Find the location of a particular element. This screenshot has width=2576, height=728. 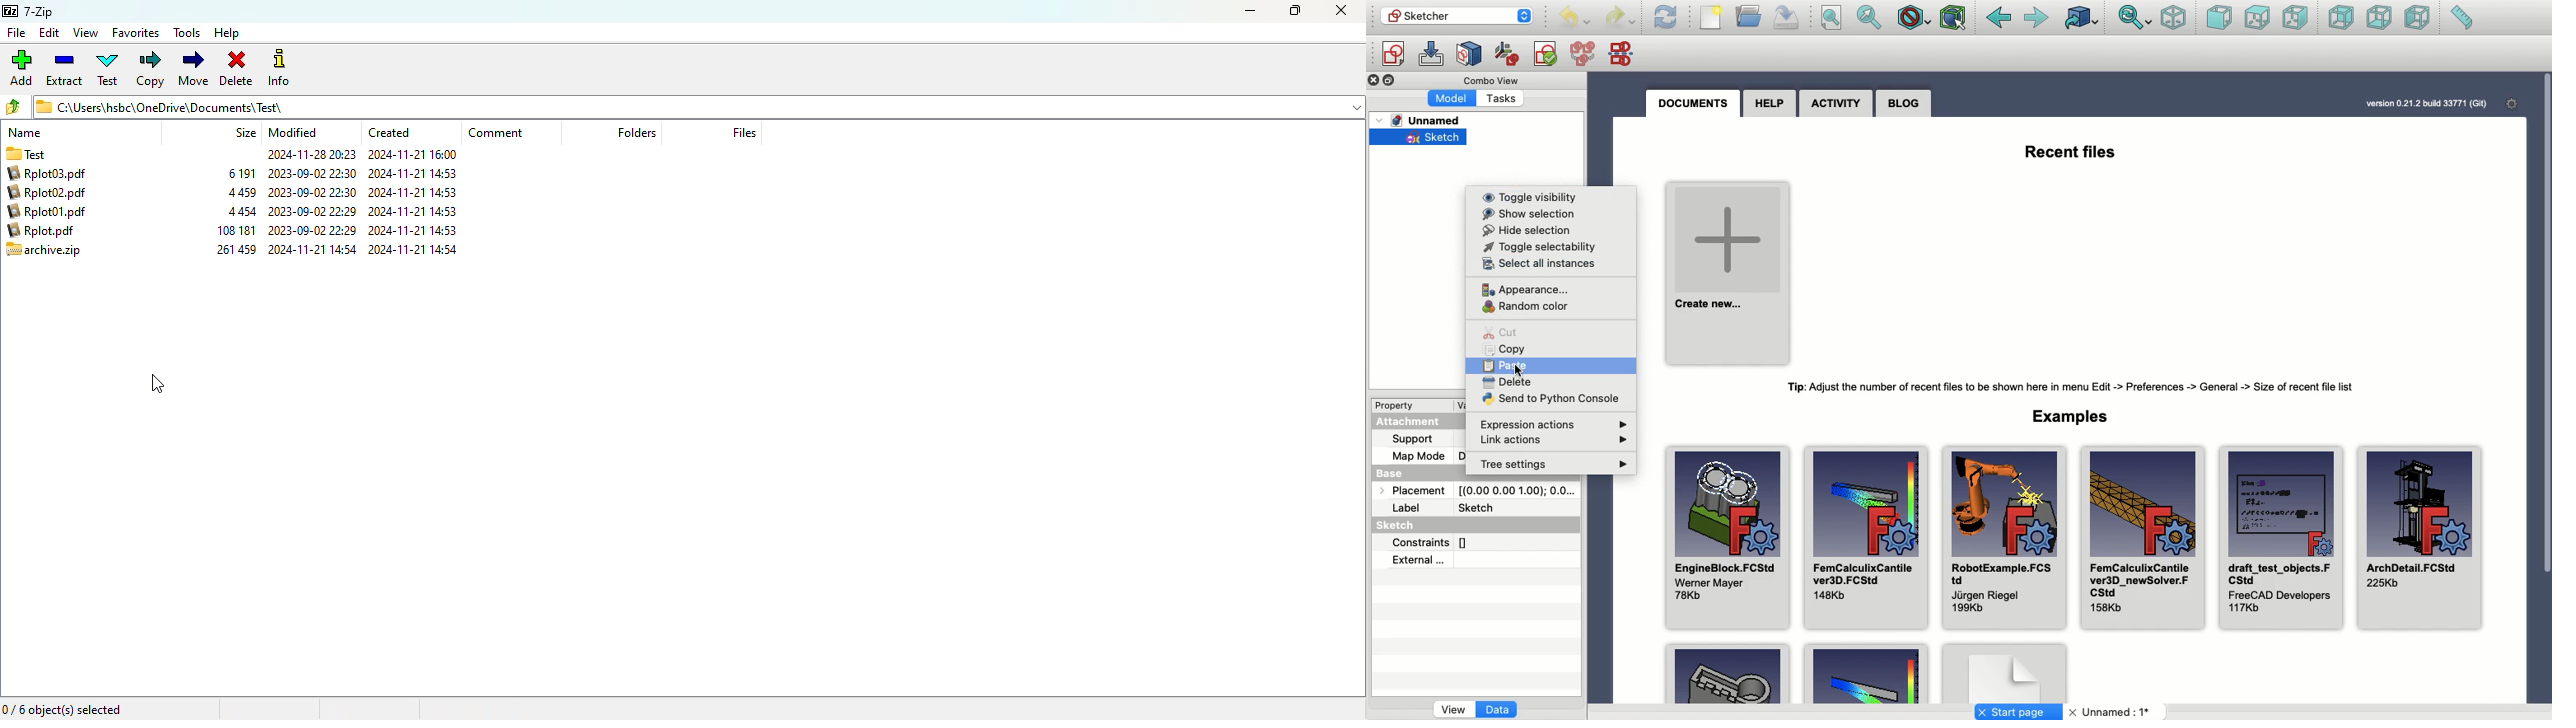

Fit selection is located at coordinates (1870, 17).